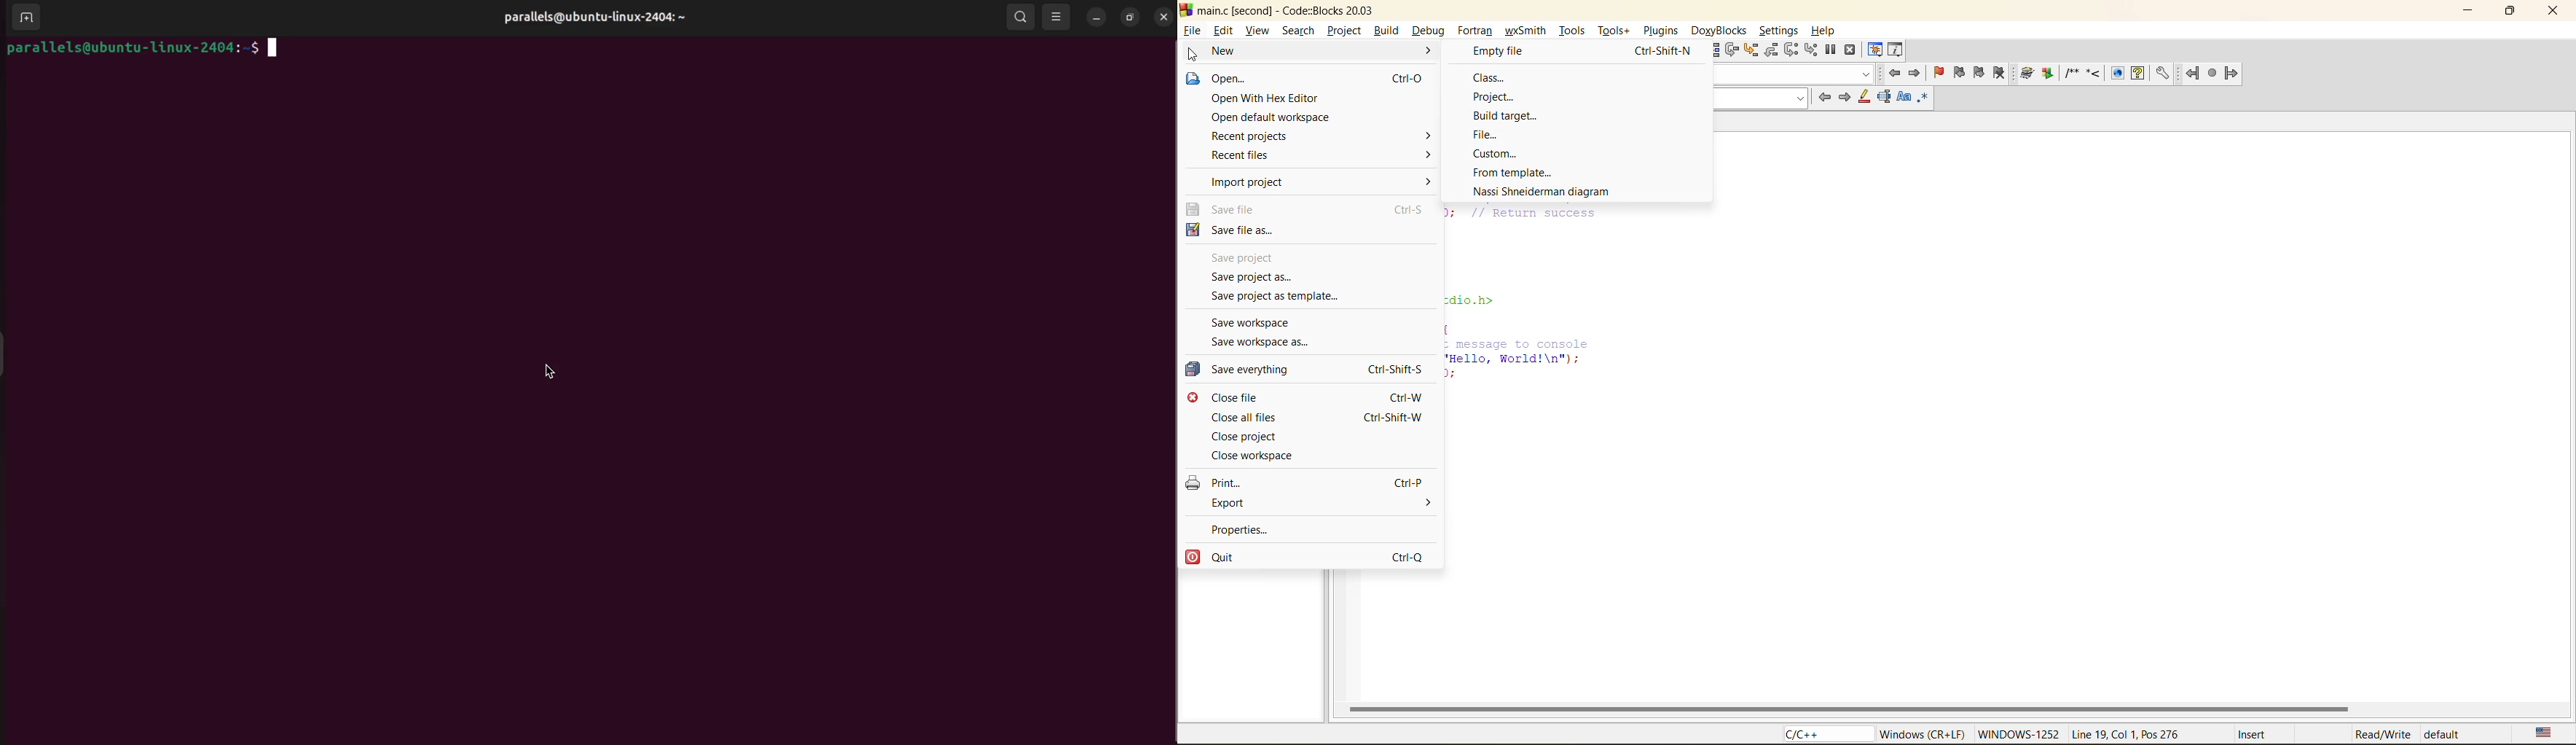 The image size is (2576, 756). I want to click on text language, so click(2544, 734).